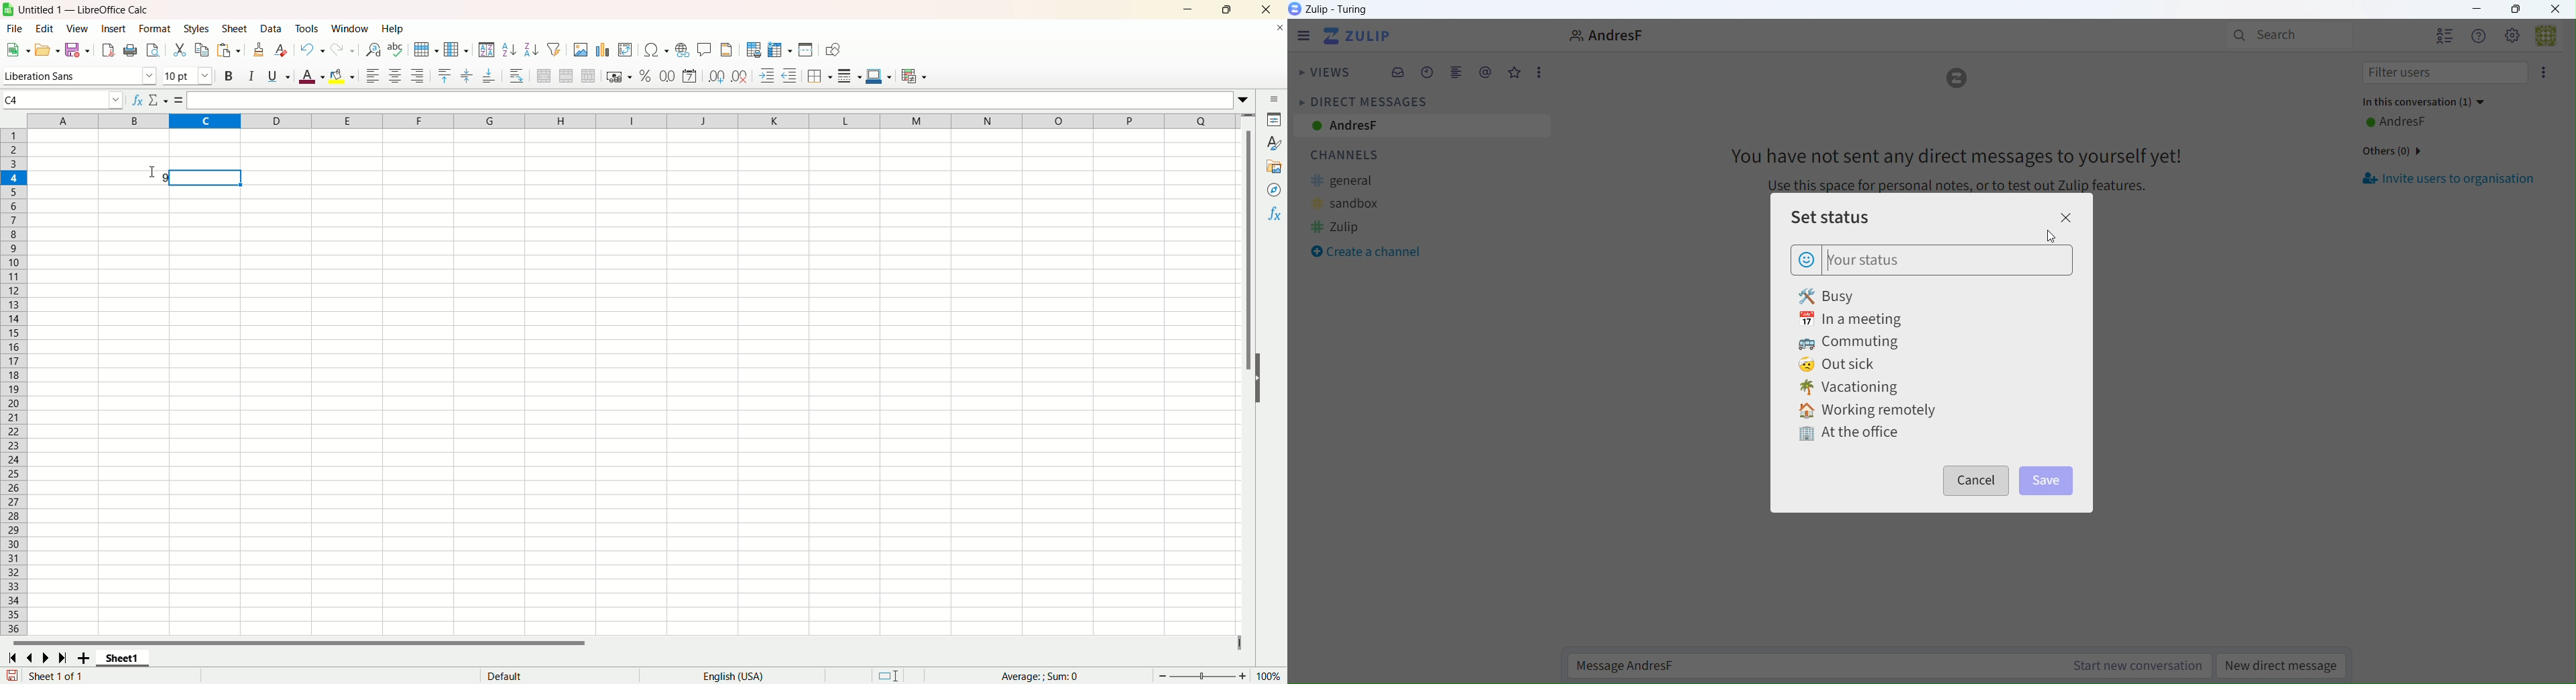 The height and width of the screenshot is (700, 2576). Describe the element at coordinates (469, 74) in the screenshot. I see `center vertically` at that location.